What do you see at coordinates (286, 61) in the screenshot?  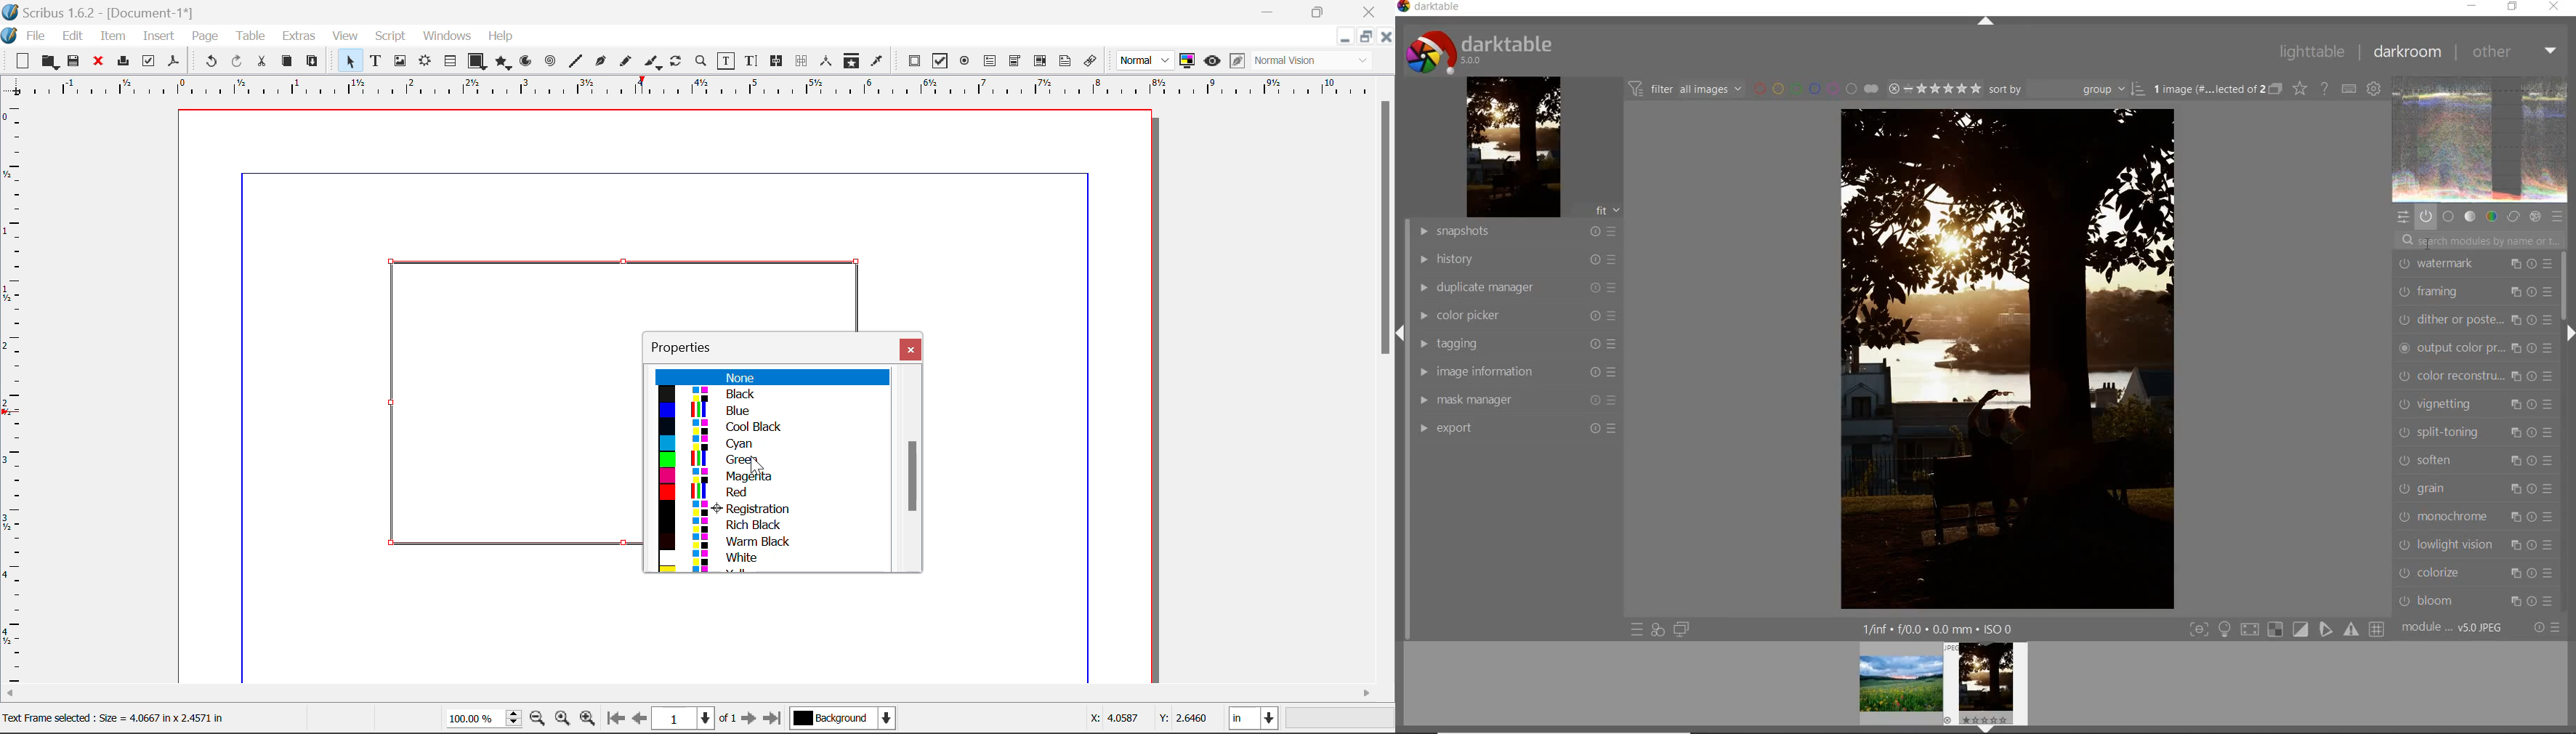 I see `Copy` at bounding box center [286, 61].